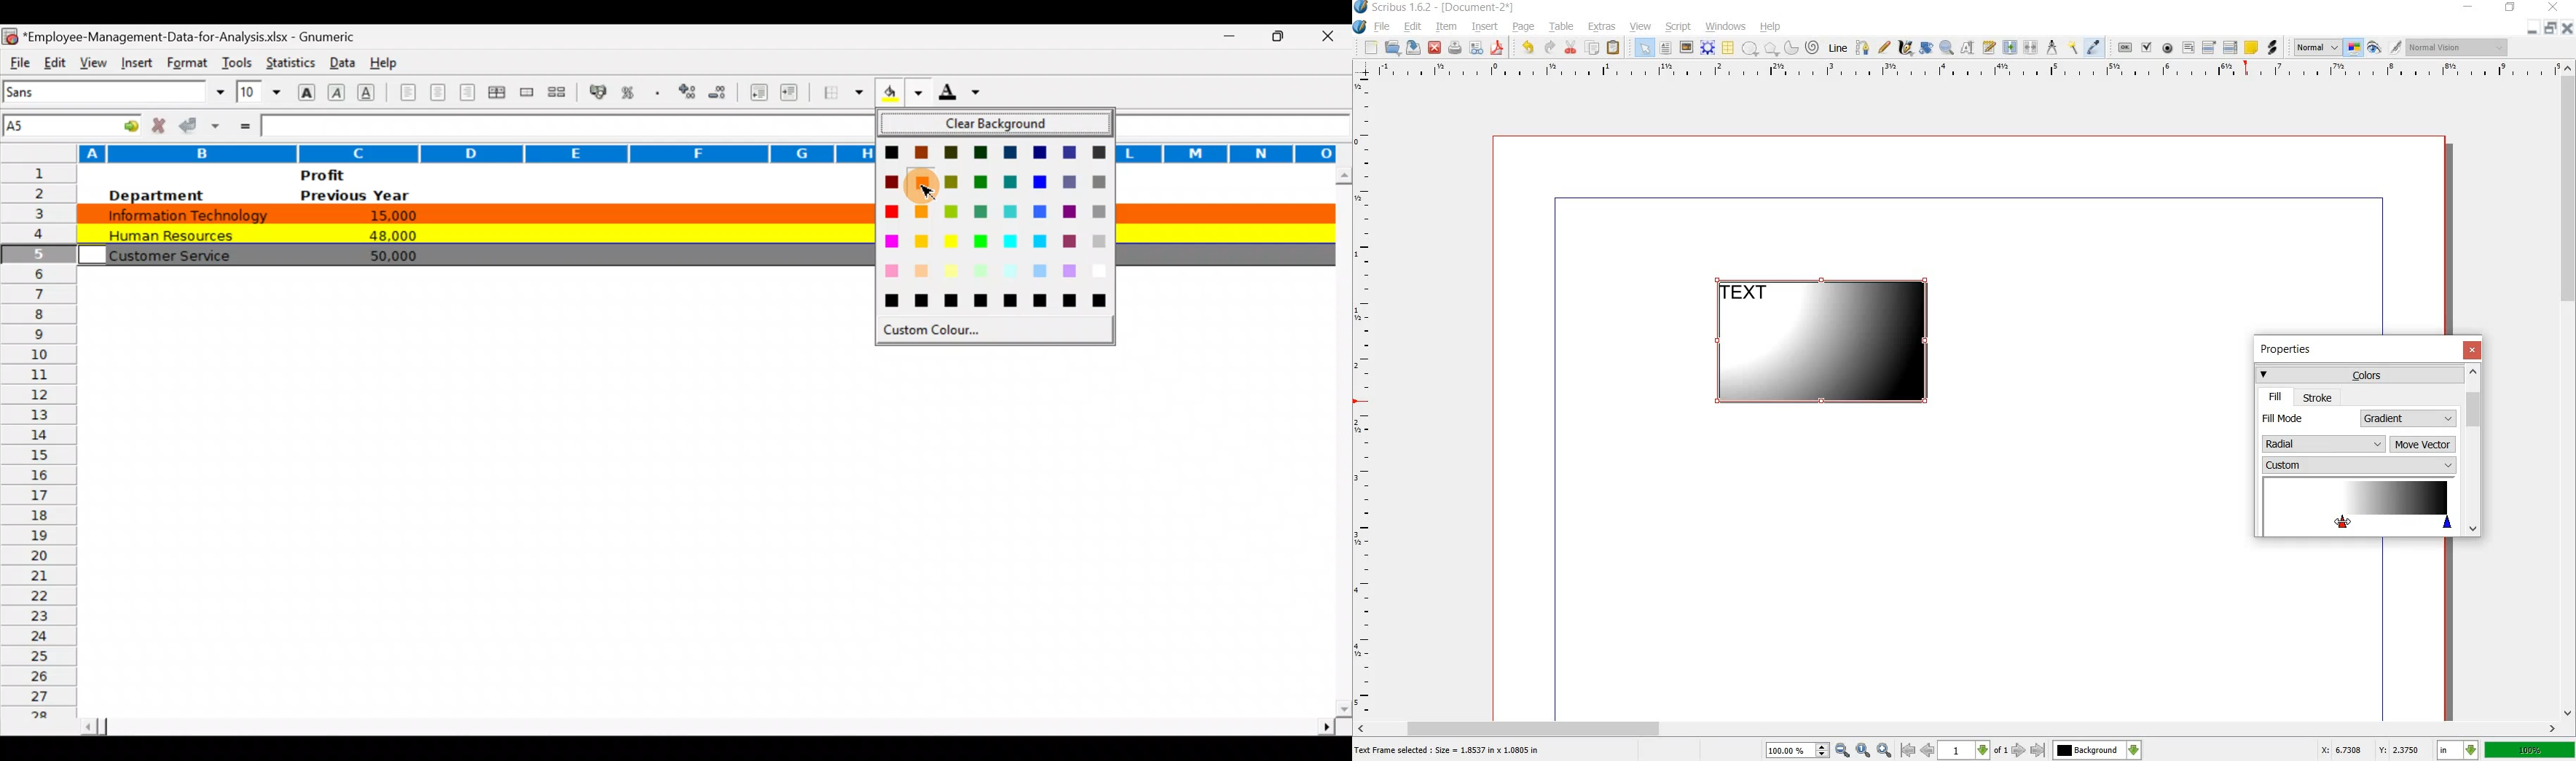  Describe the element at coordinates (2566, 28) in the screenshot. I see `close` at that location.